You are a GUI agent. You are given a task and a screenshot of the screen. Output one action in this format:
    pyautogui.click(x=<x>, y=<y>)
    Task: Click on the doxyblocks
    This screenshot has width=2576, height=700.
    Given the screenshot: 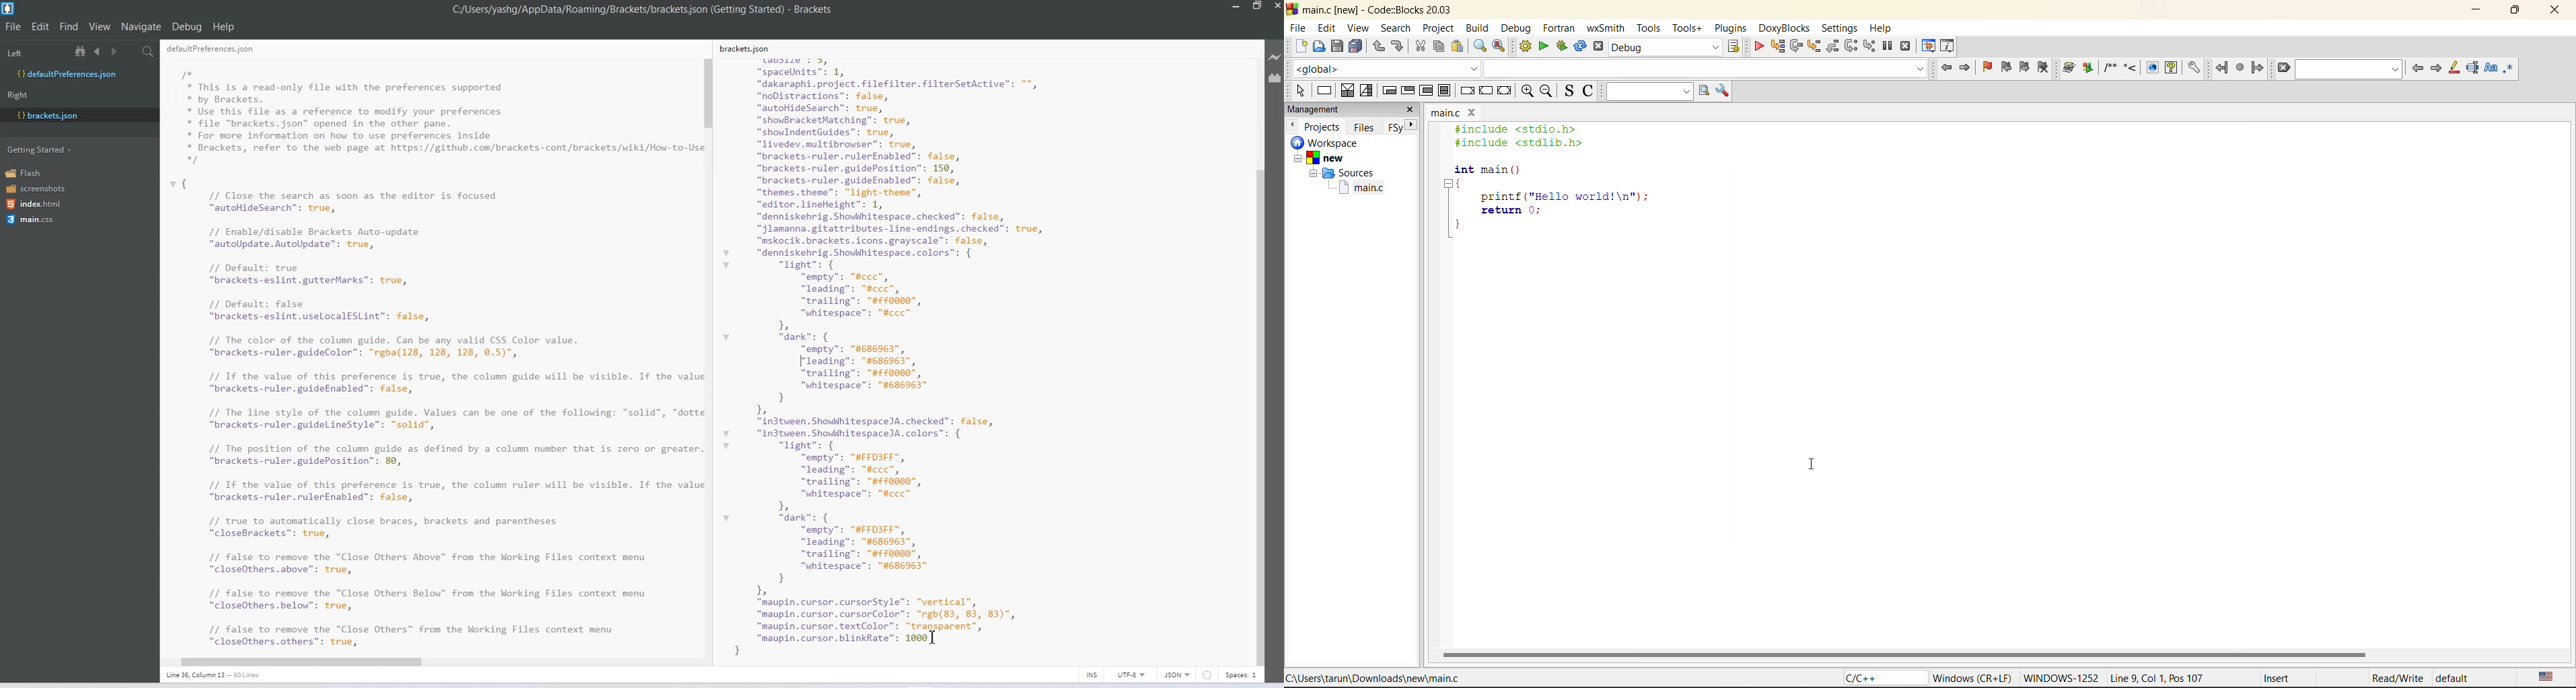 What is the action you would take?
    pyautogui.click(x=1783, y=28)
    